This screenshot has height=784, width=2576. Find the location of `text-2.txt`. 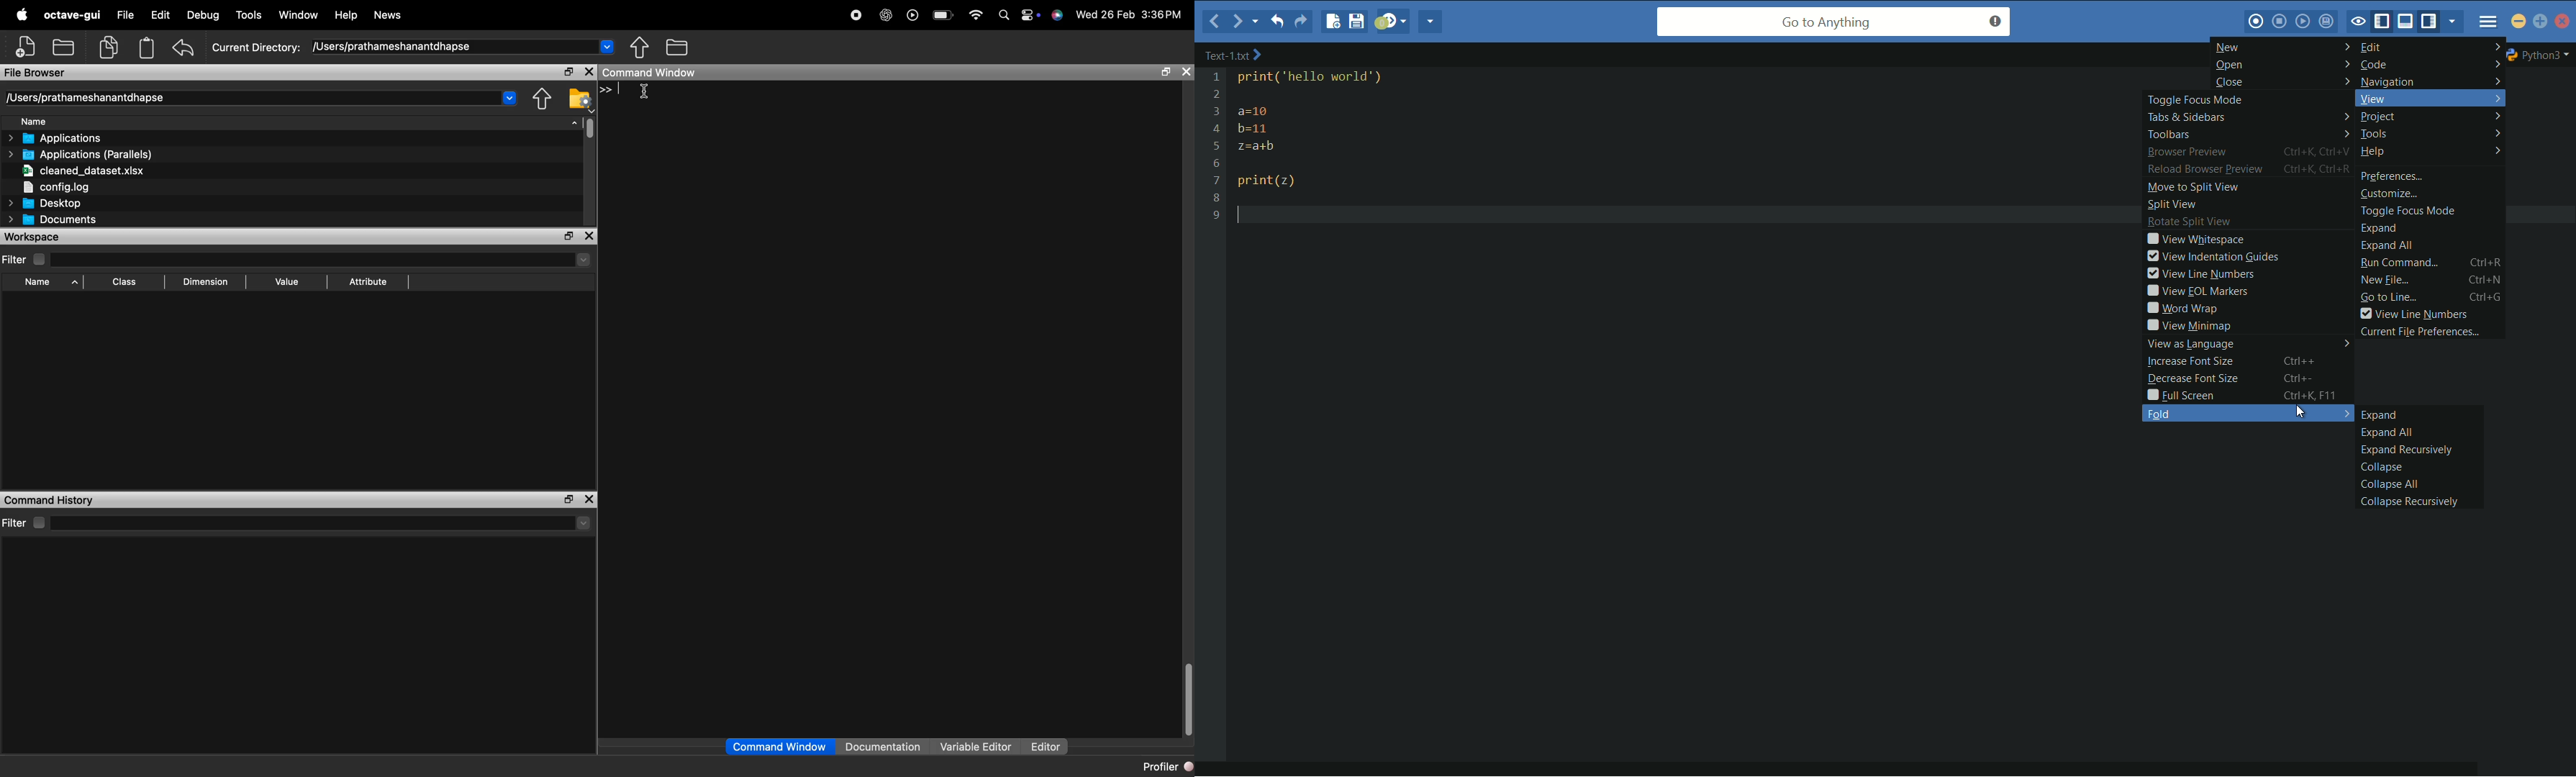

text-2.txt is located at coordinates (1233, 55).